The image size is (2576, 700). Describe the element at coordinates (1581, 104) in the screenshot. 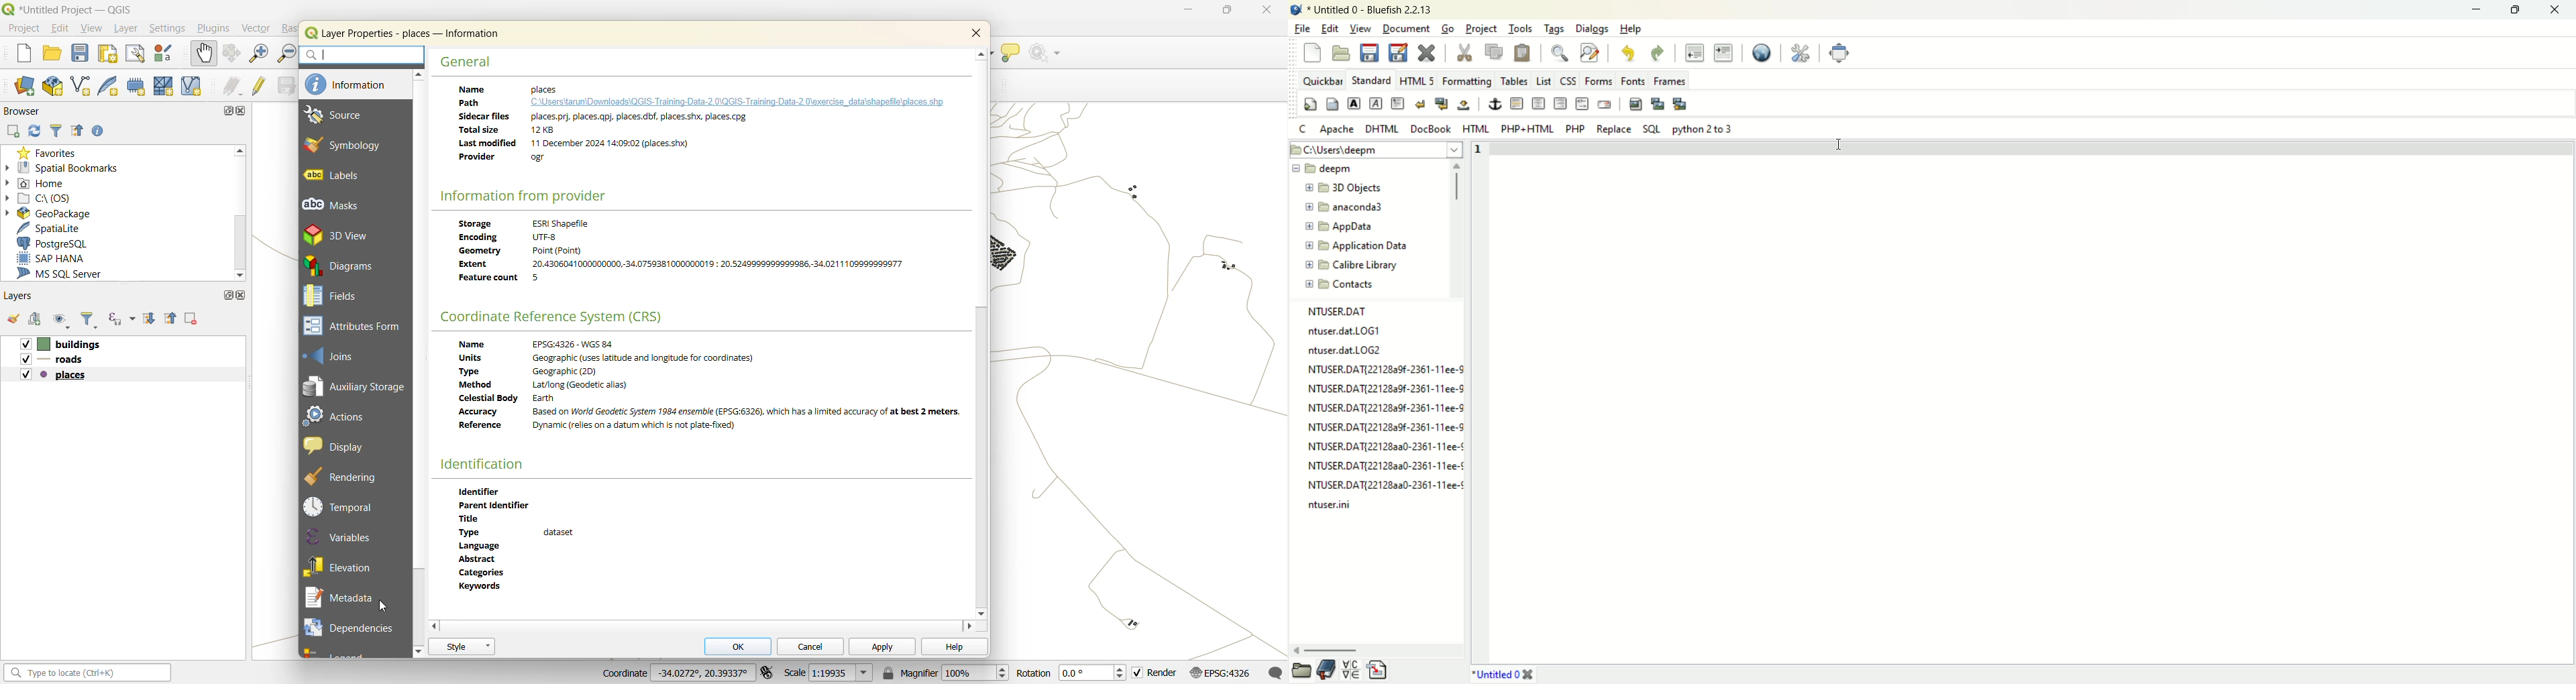

I see `html comment` at that location.